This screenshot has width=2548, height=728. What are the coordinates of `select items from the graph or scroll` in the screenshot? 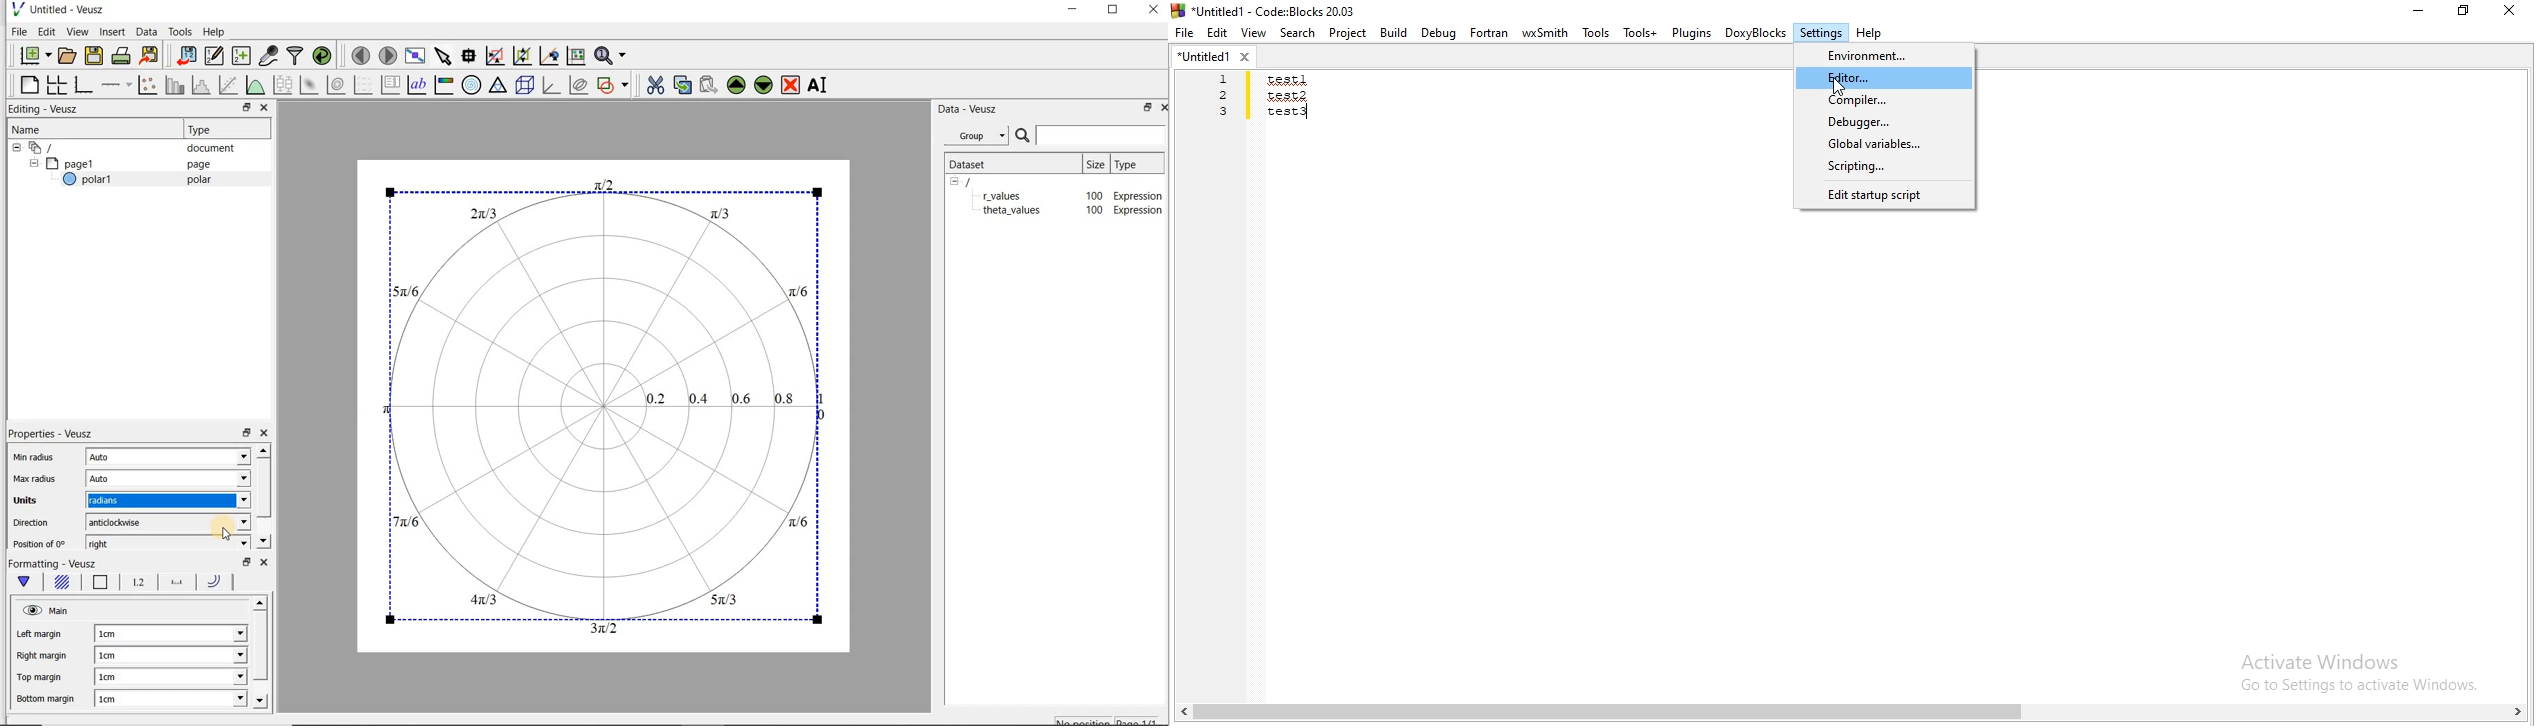 It's located at (442, 54).